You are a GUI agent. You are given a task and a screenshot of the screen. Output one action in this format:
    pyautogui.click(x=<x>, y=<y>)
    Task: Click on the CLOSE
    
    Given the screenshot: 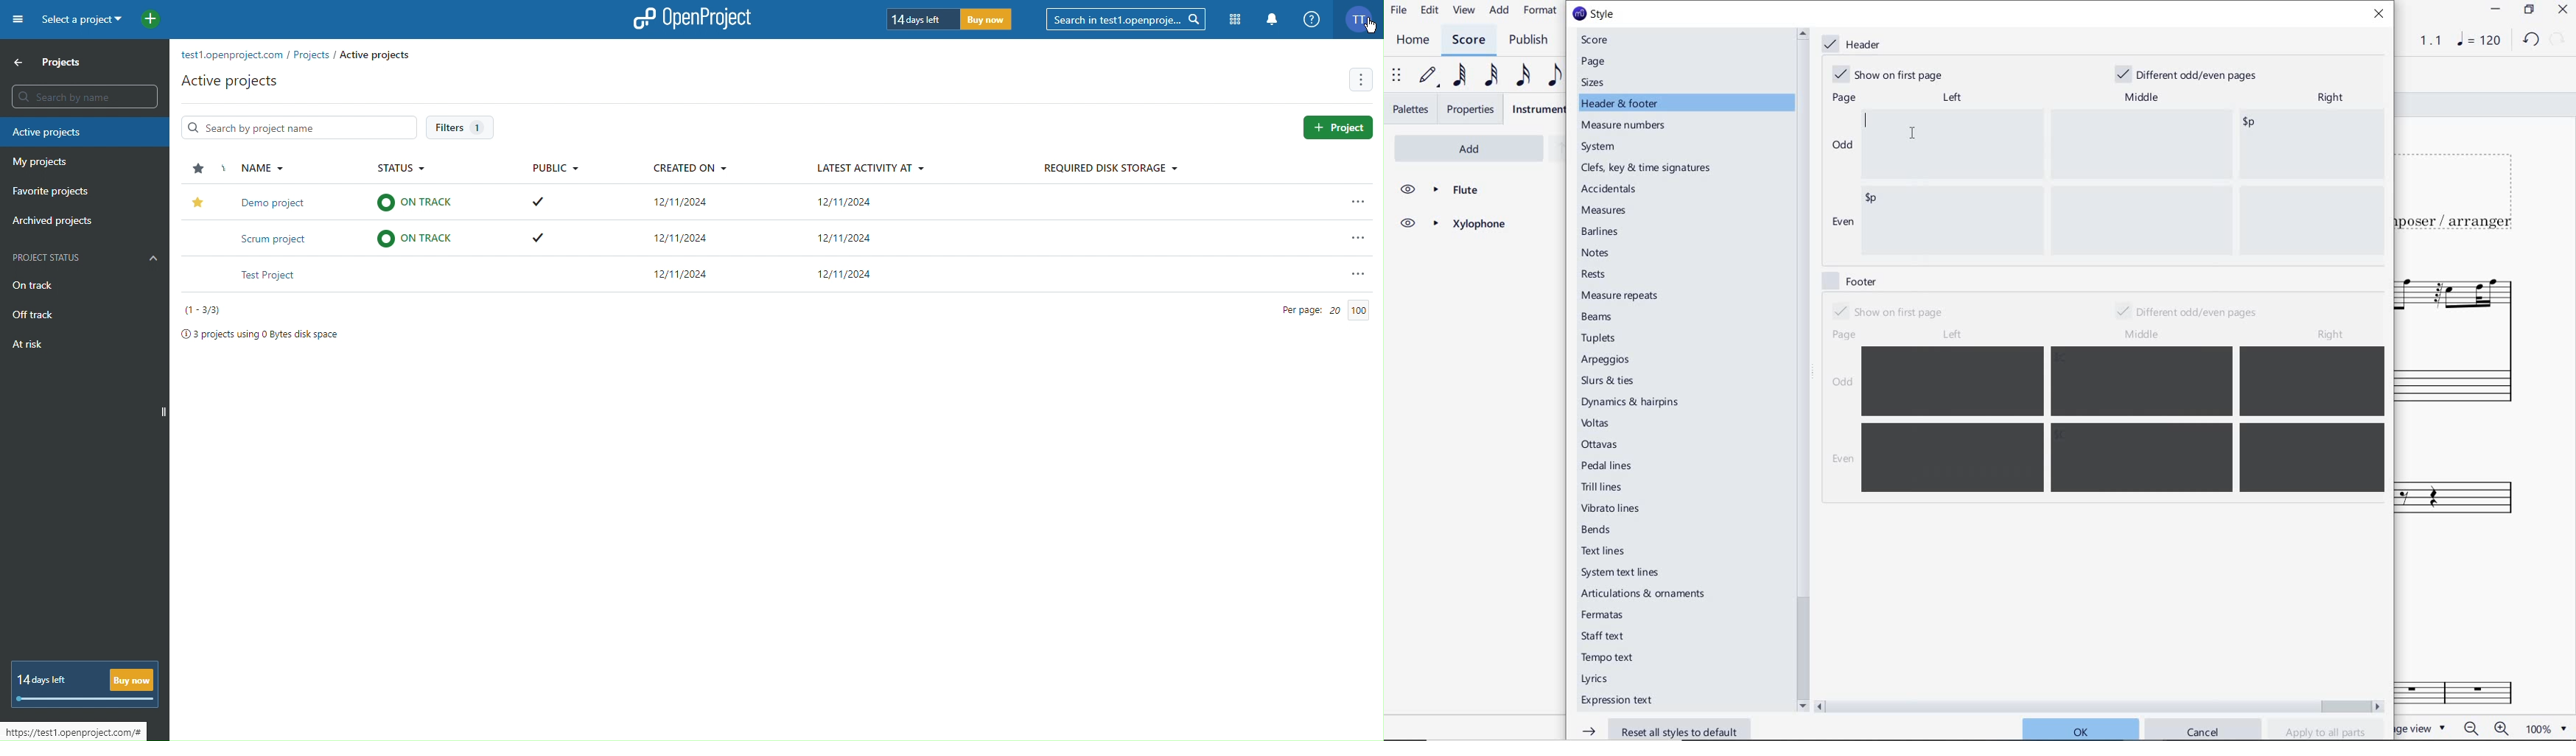 What is the action you would take?
    pyautogui.click(x=2562, y=9)
    